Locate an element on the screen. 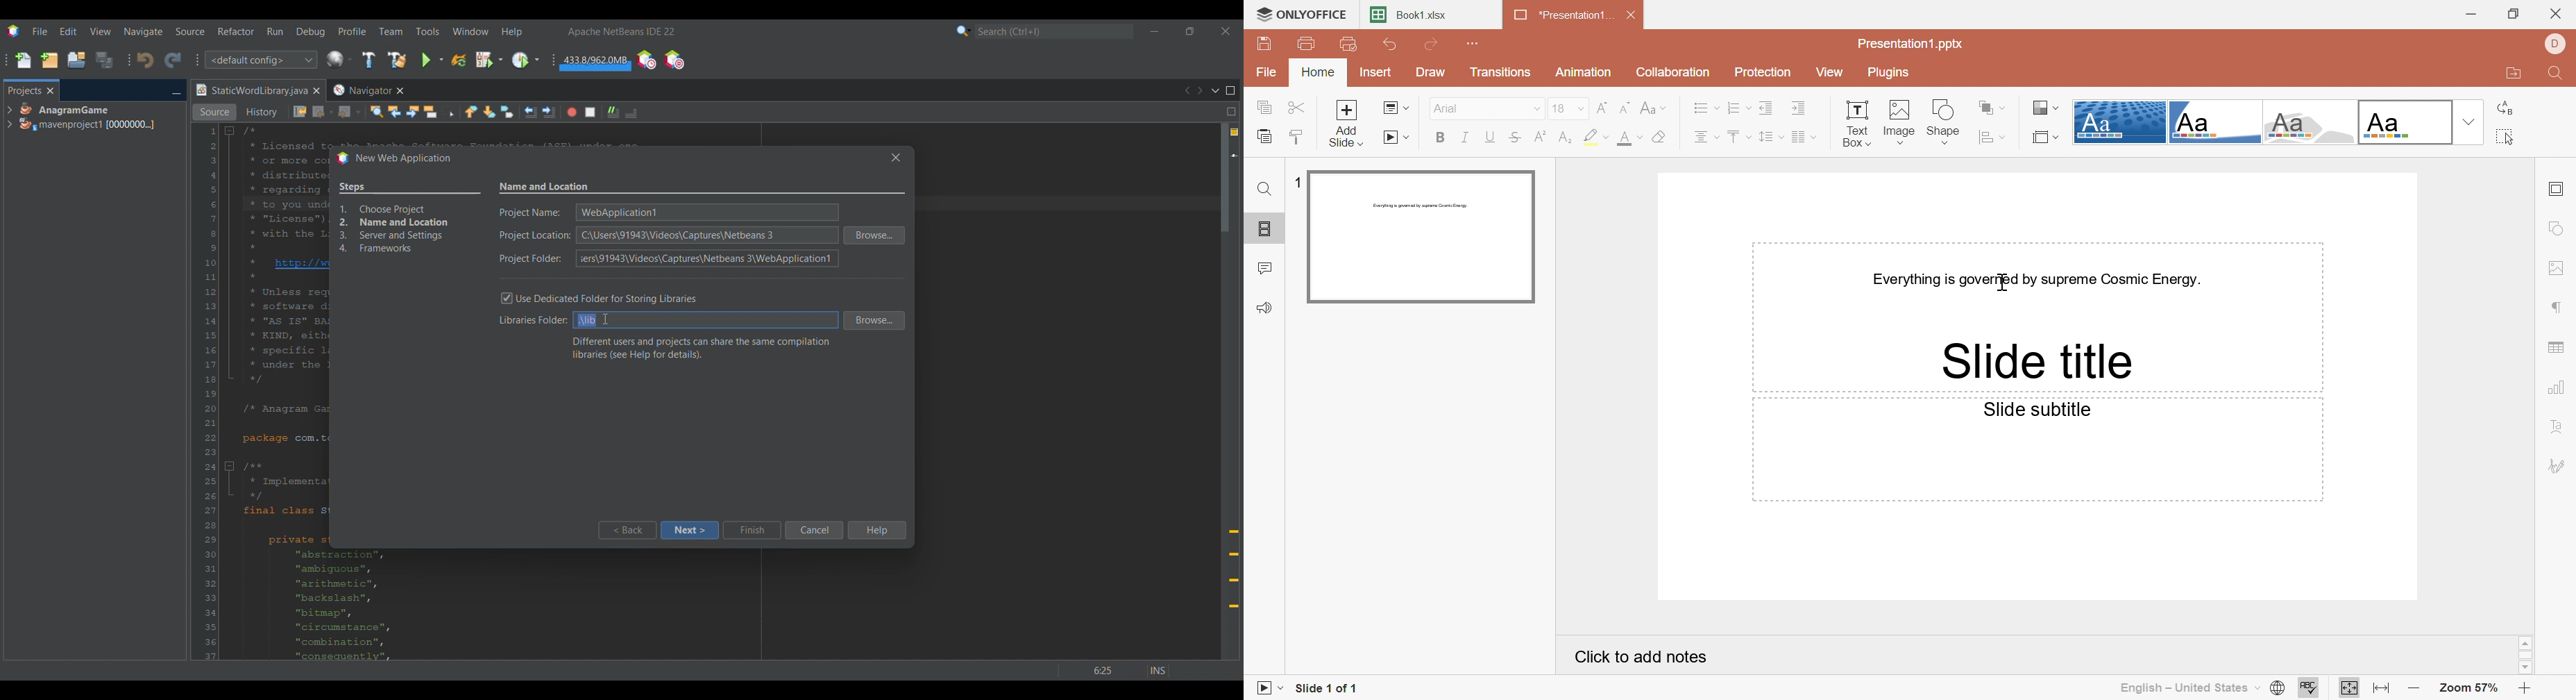 Image resolution: width=2576 pixels, height=700 pixels. Presentation1.pptx is located at coordinates (1912, 43).